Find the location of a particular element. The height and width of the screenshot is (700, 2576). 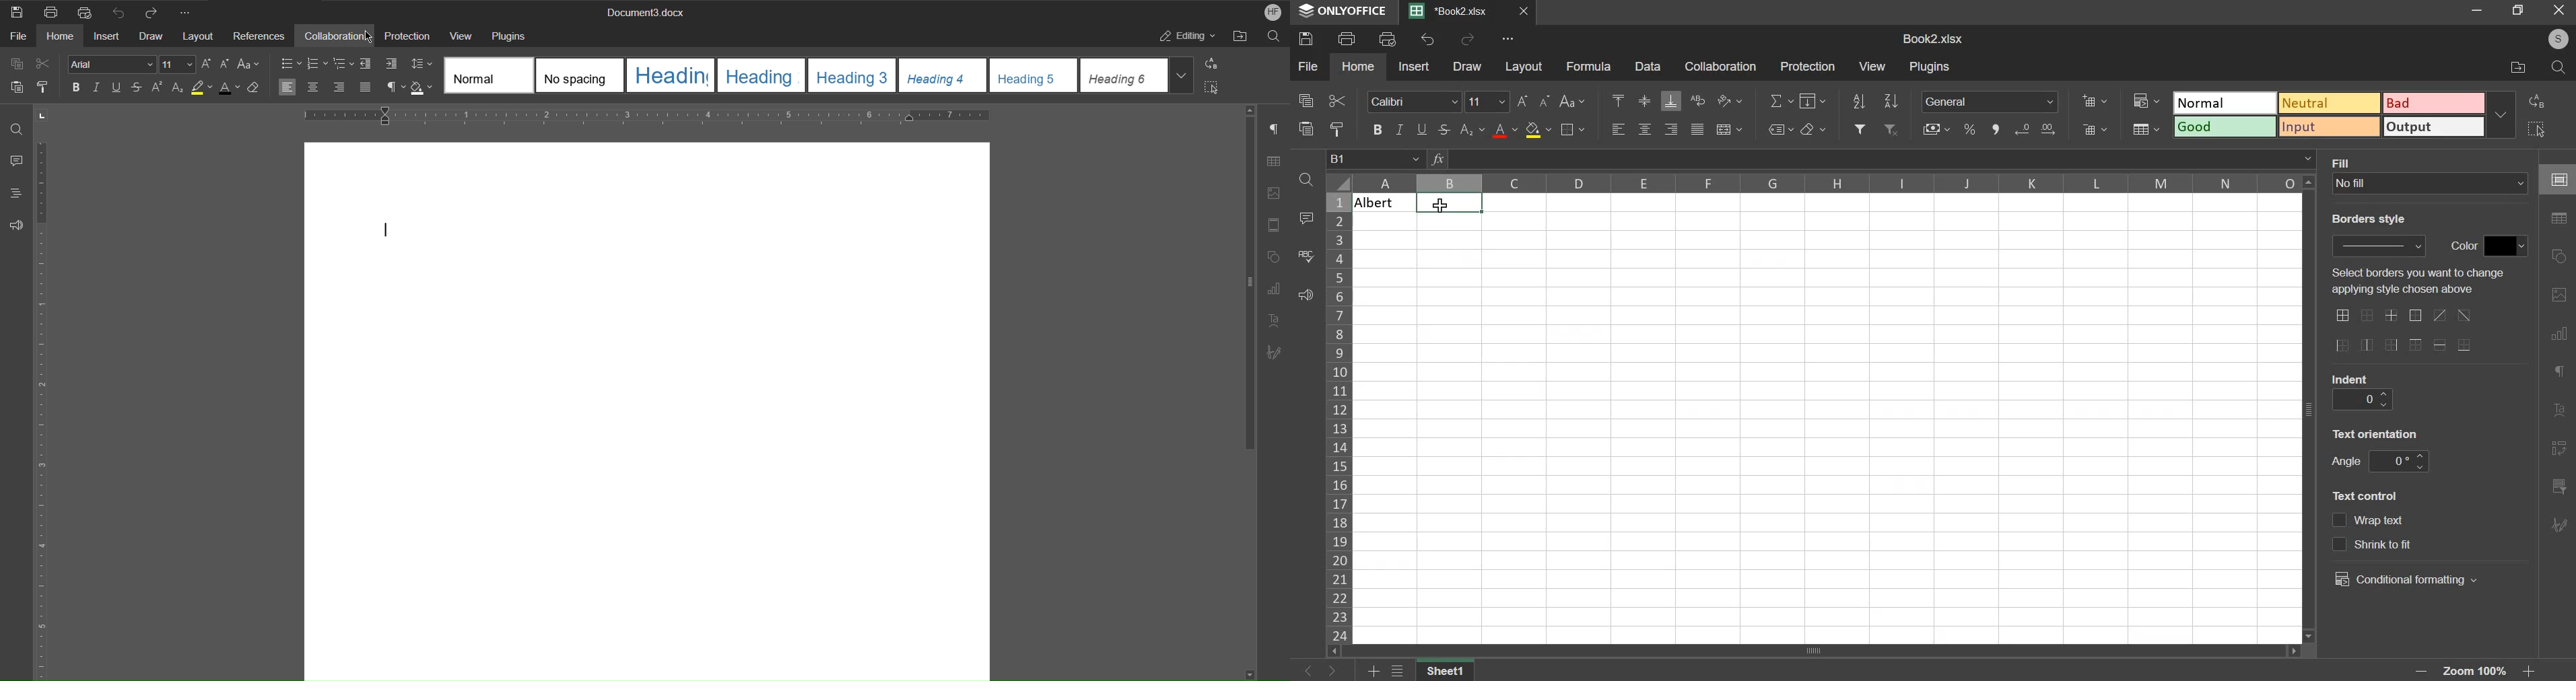

sort ascending is located at coordinates (1859, 101).